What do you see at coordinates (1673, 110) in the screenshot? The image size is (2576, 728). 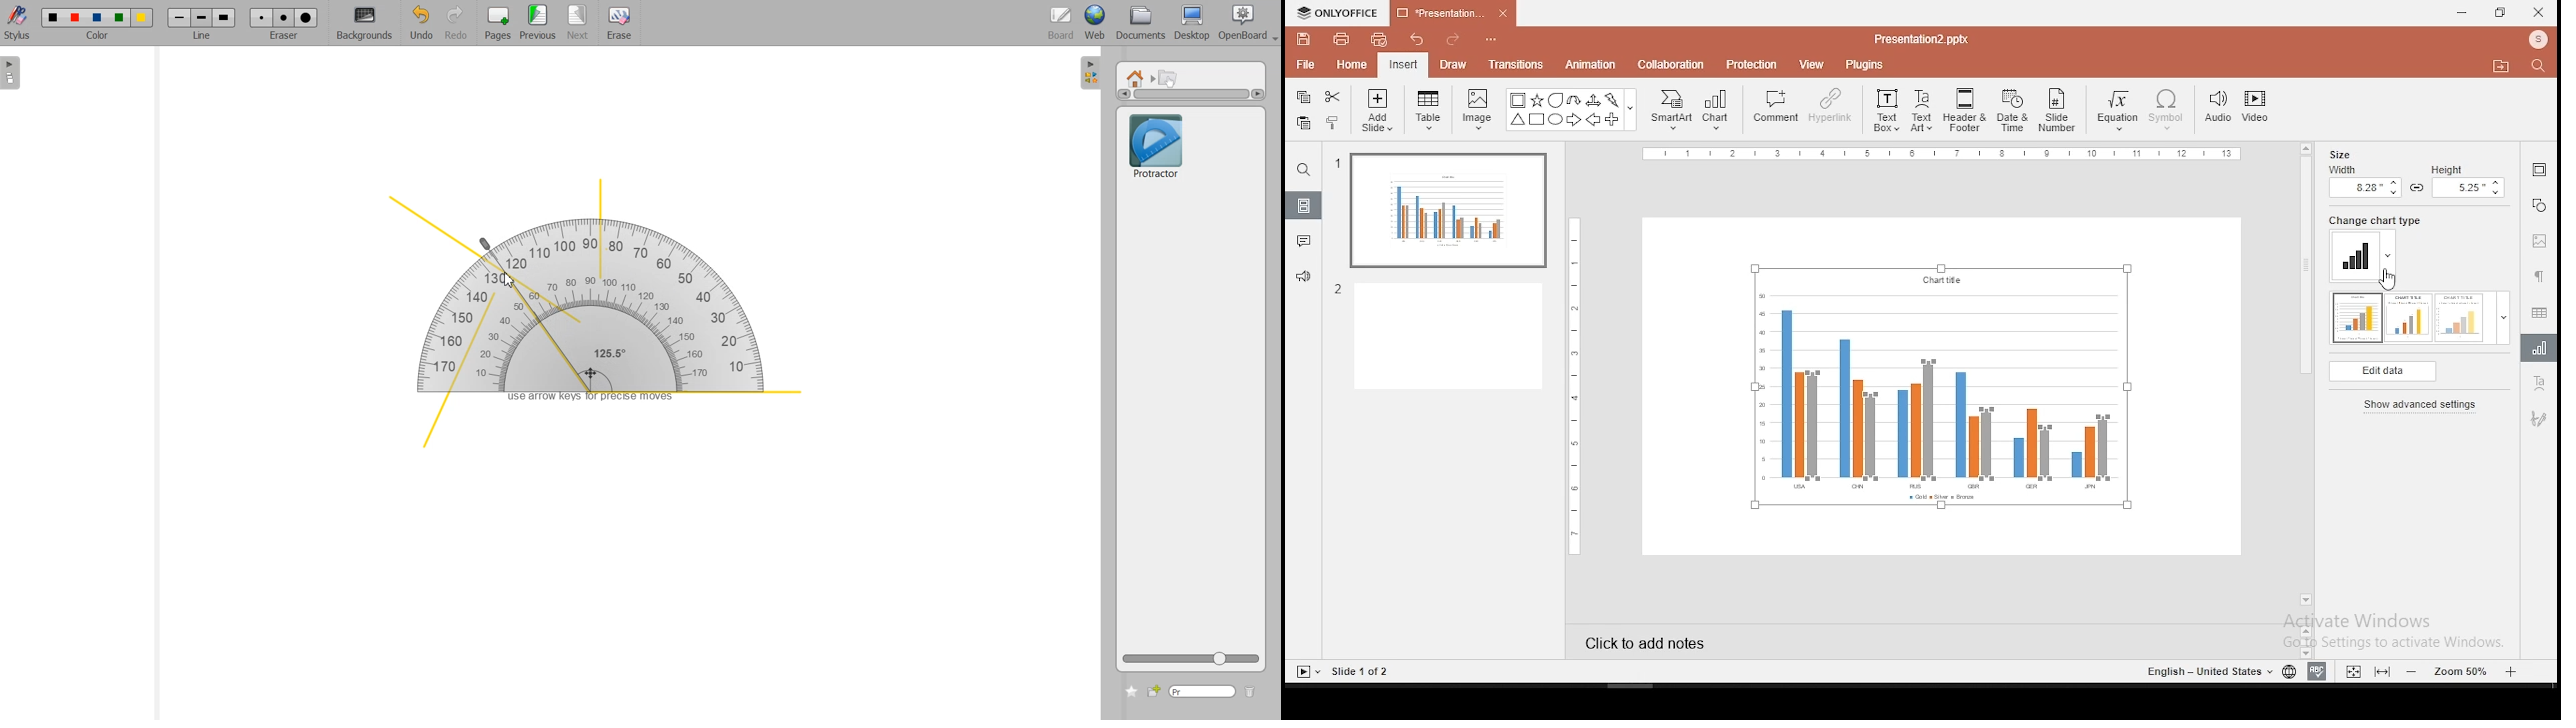 I see `smart art` at bounding box center [1673, 110].